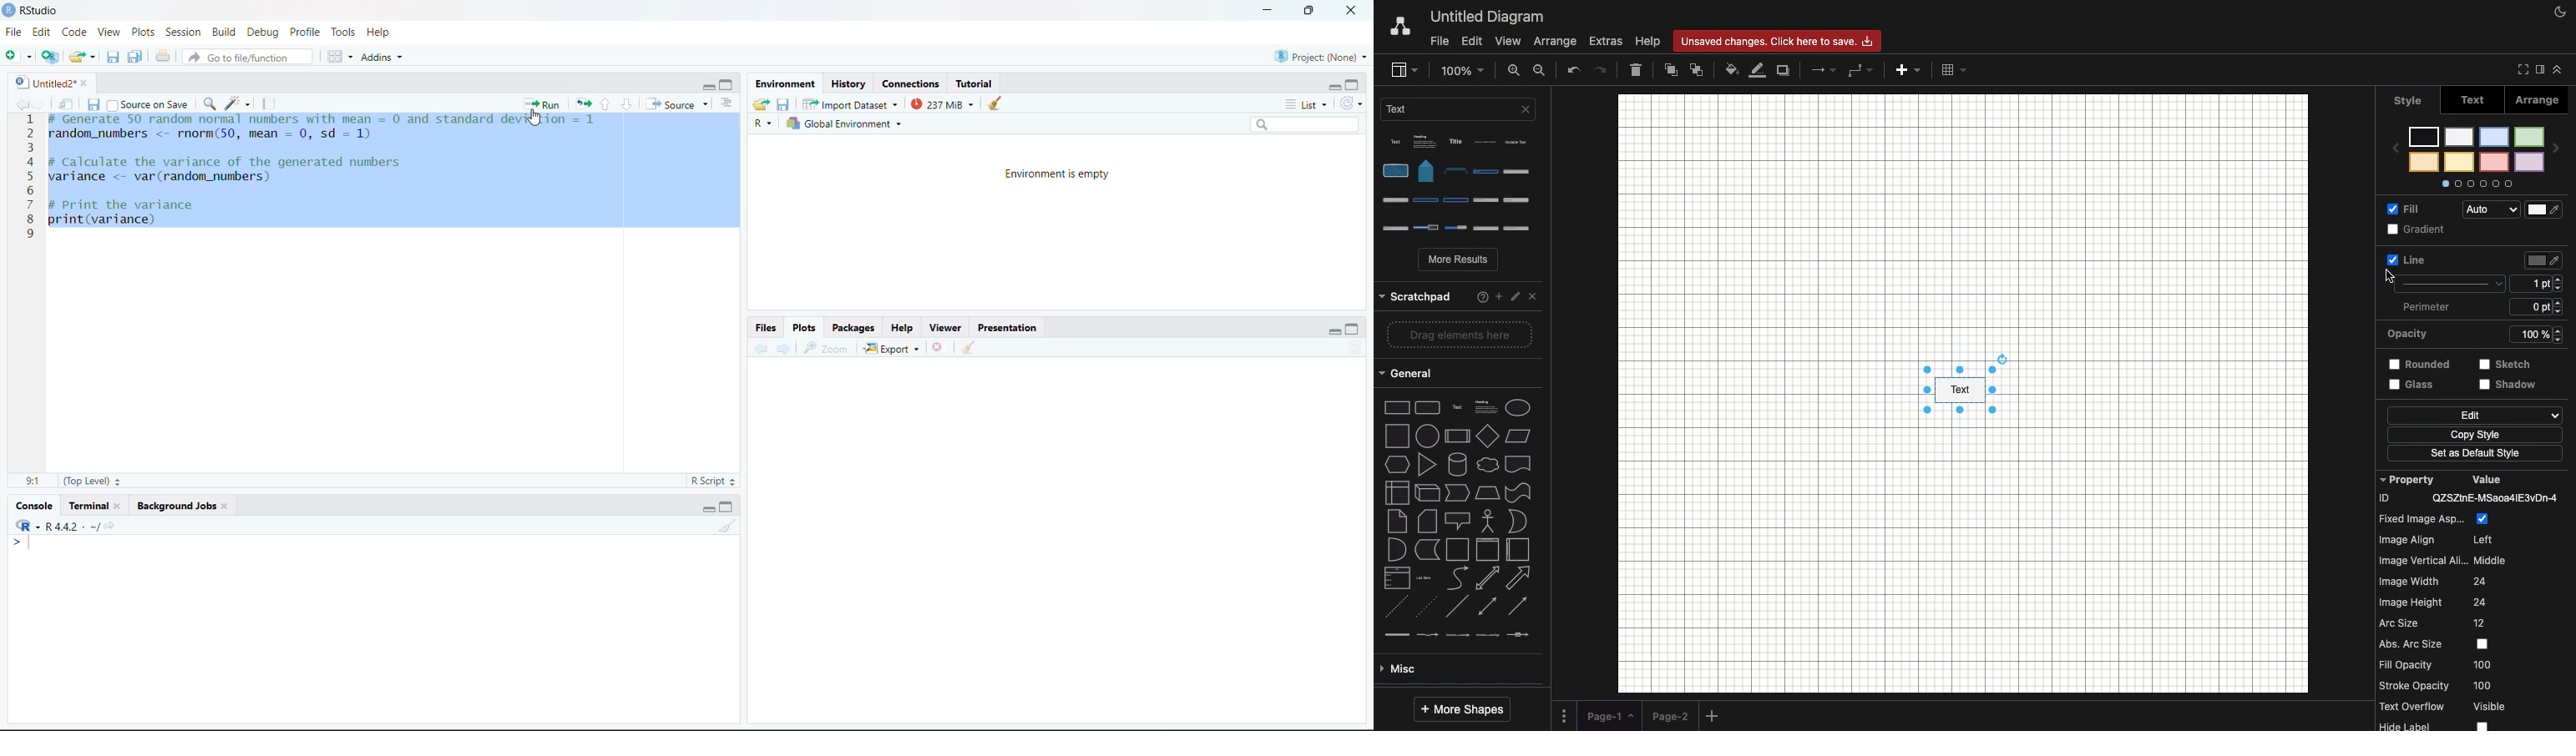  Describe the element at coordinates (2538, 70) in the screenshot. I see `Sidebar` at that location.